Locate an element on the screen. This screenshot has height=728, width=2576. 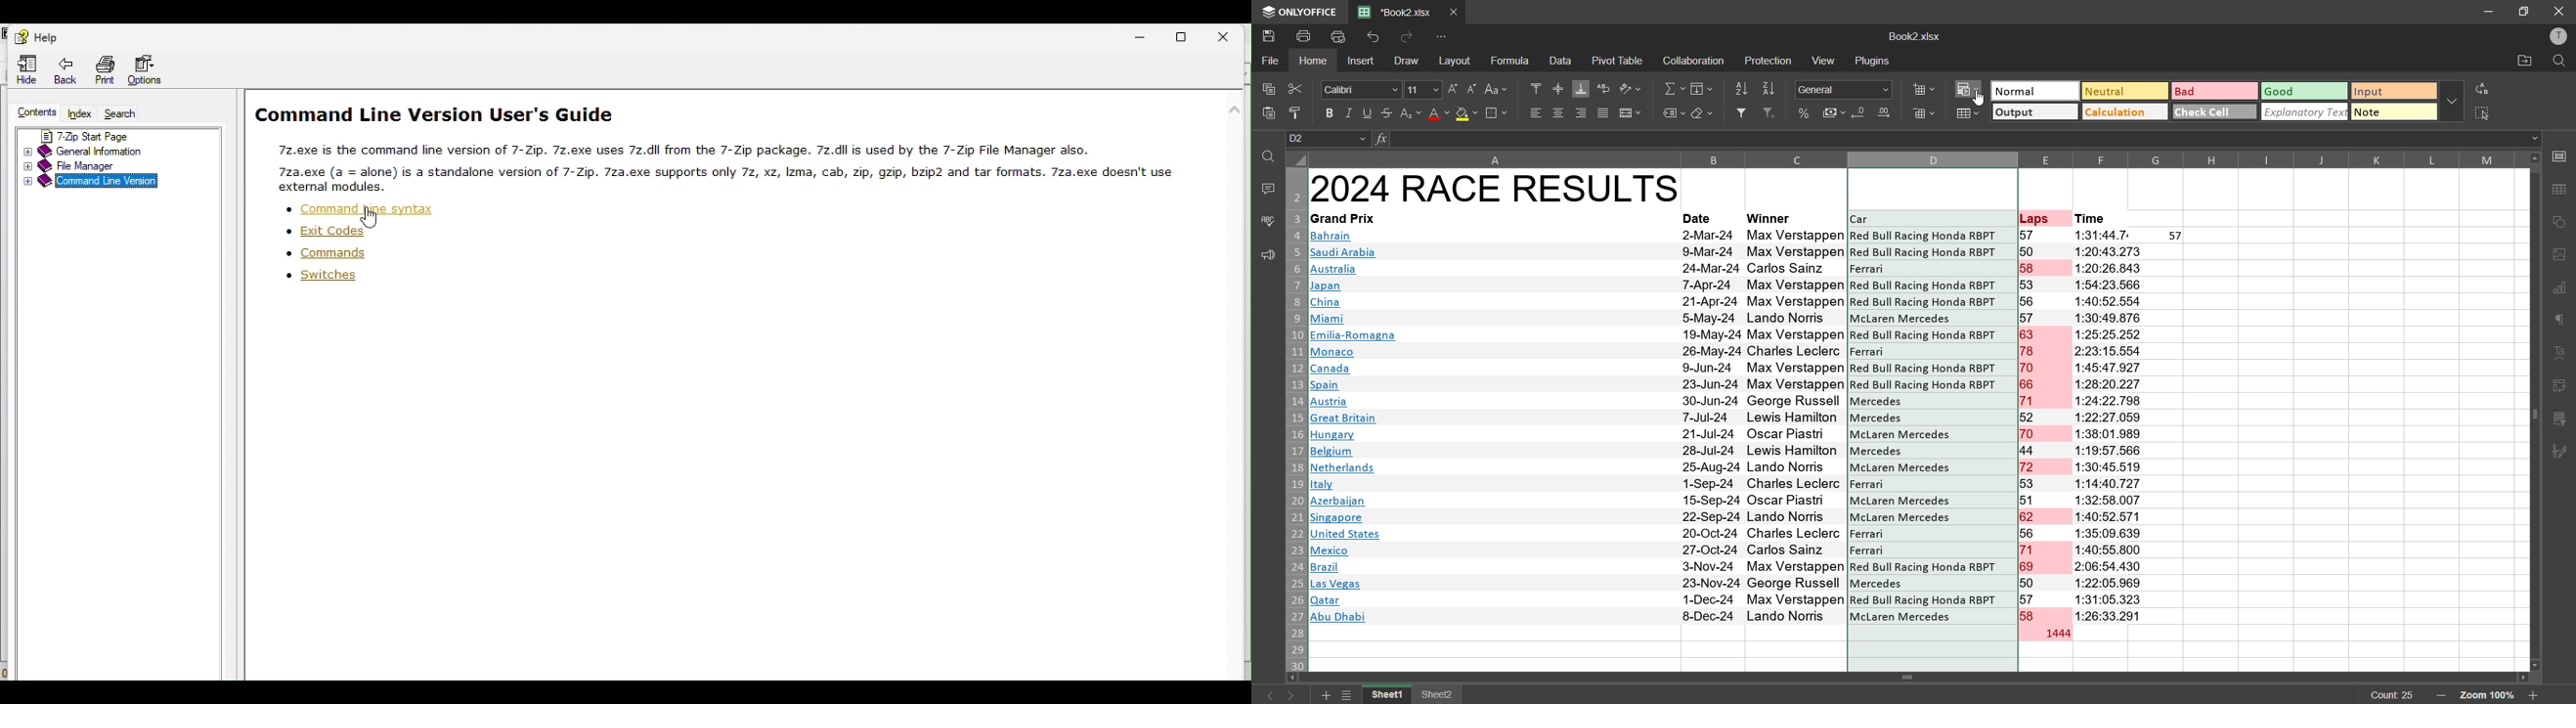
home is located at coordinates (1316, 61).